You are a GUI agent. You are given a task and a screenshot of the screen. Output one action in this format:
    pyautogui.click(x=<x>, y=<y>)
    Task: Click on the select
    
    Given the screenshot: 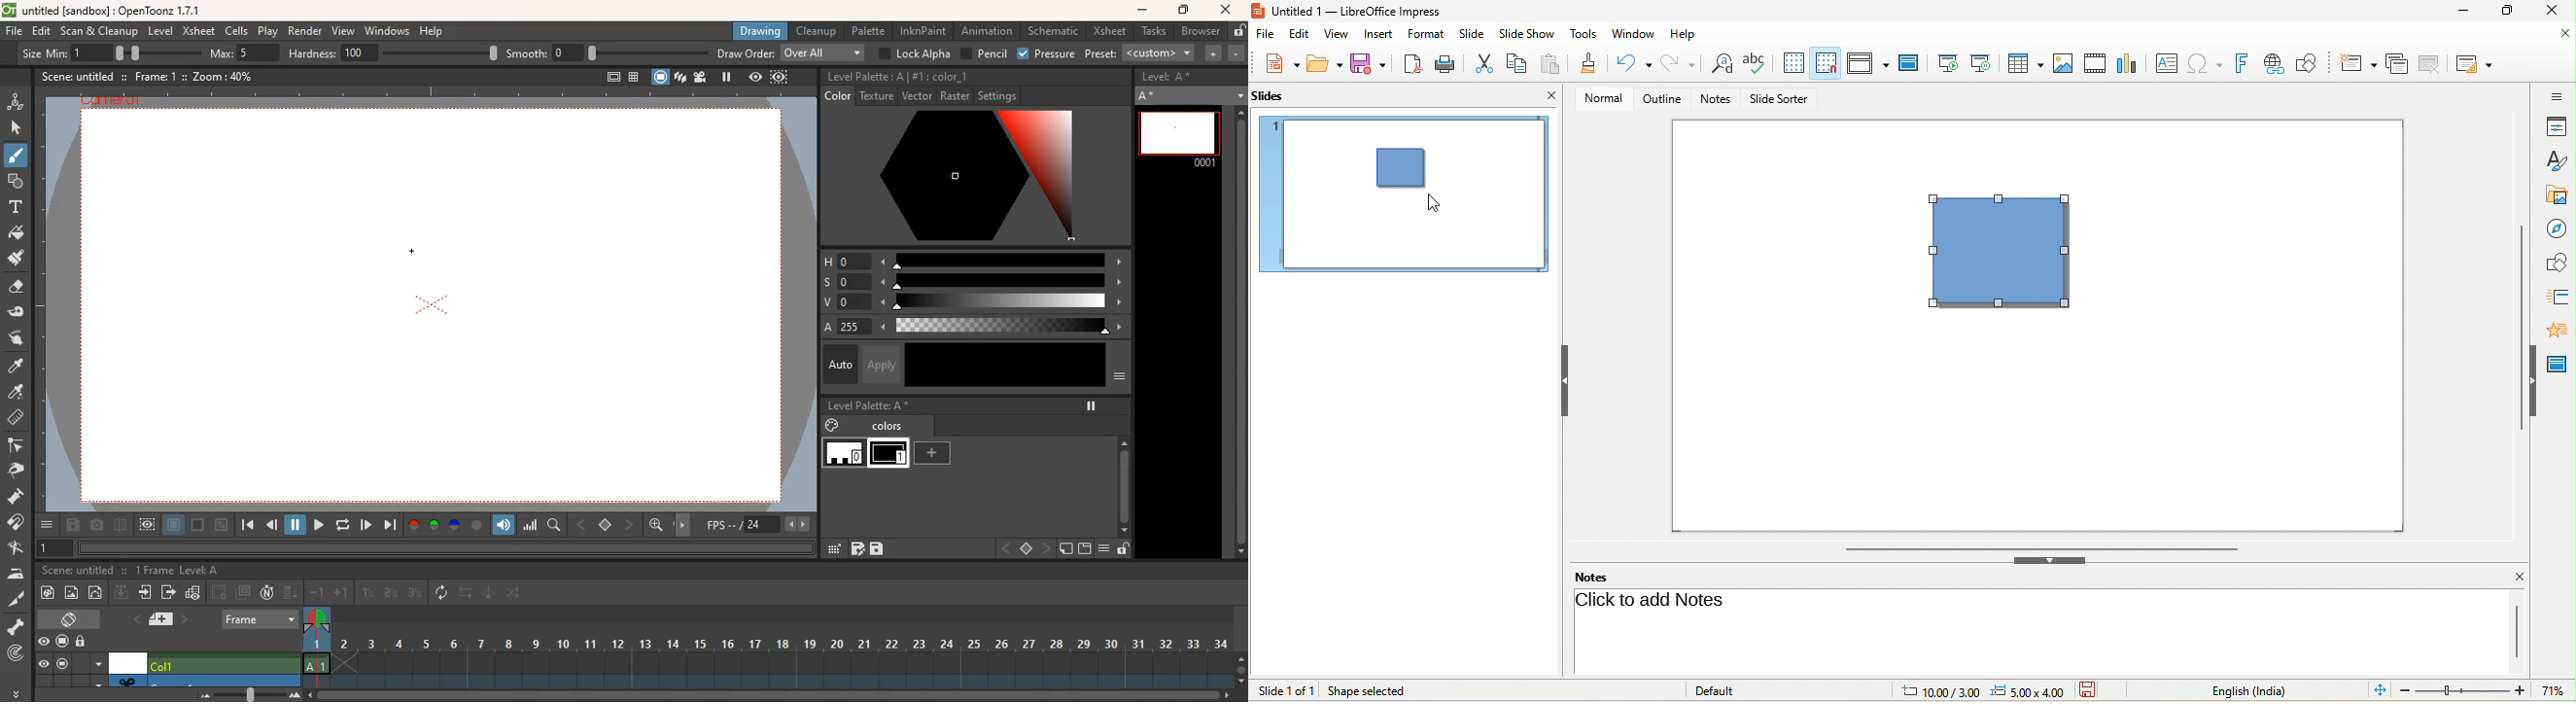 What is the action you would take?
    pyautogui.click(x=17, y=128)
    